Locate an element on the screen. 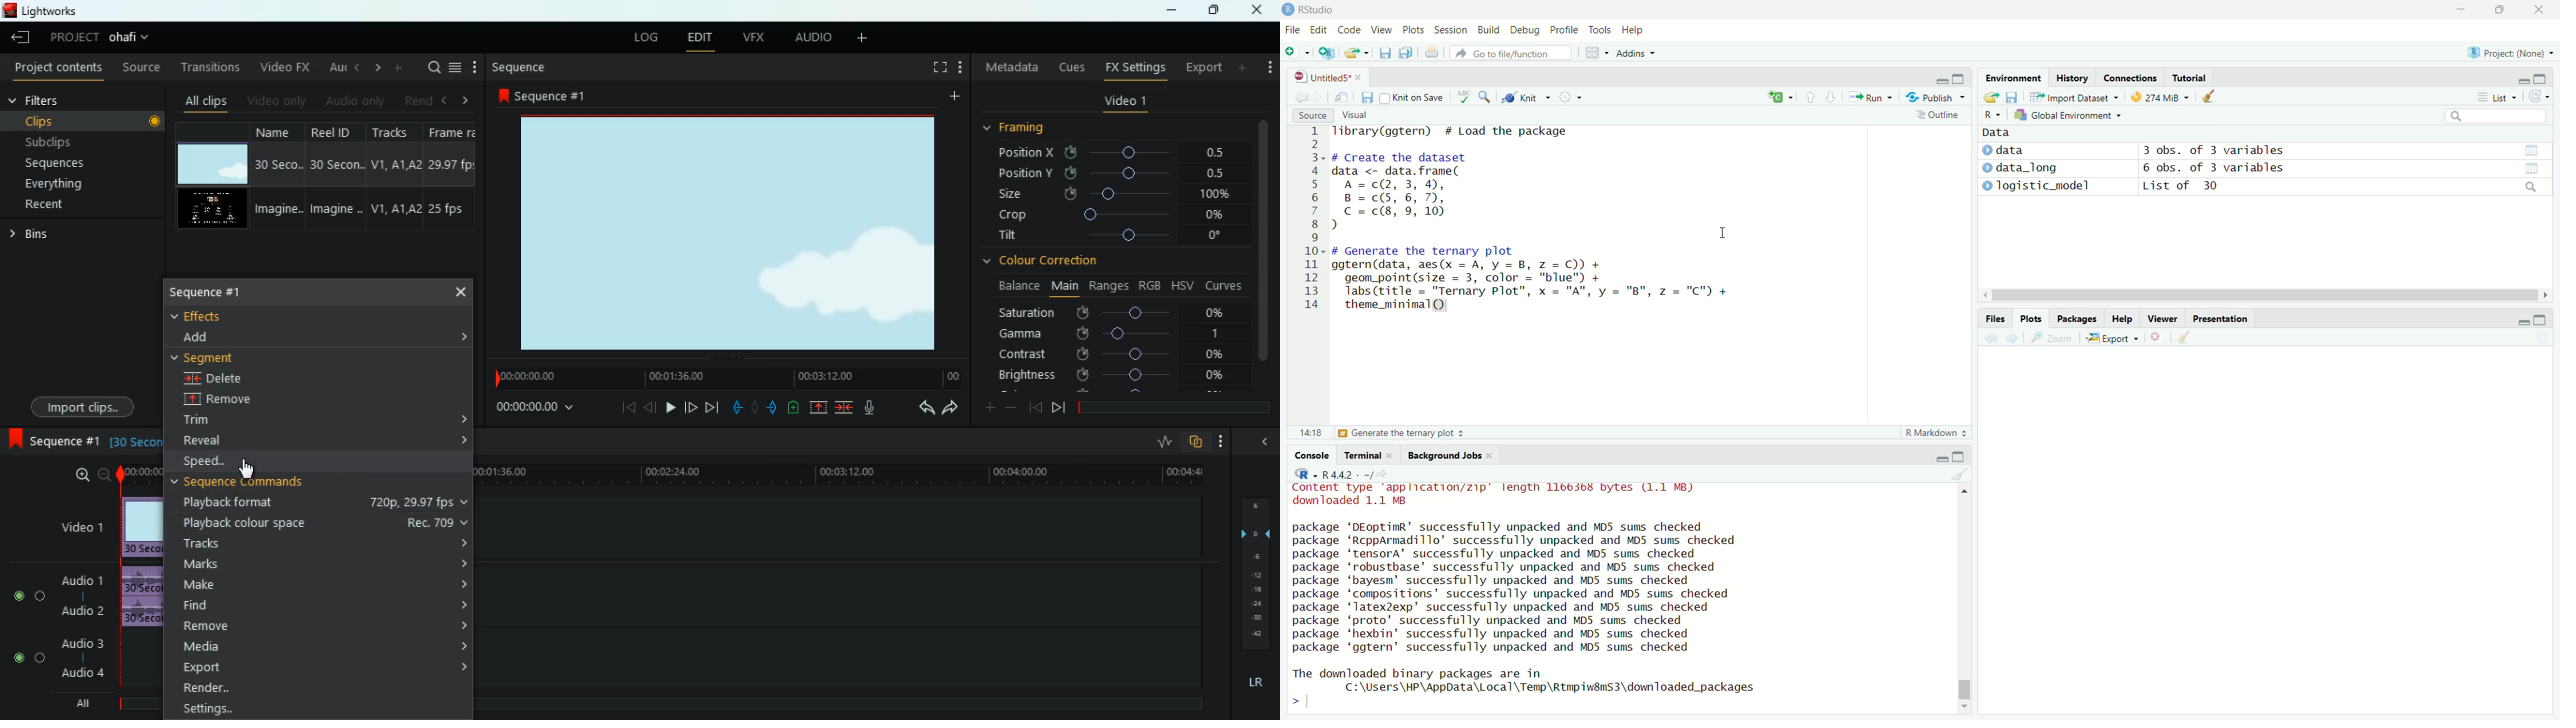 The height and width of the screenshot is (728, 2576). Addins ~ is located at coordinates (1633, 54).